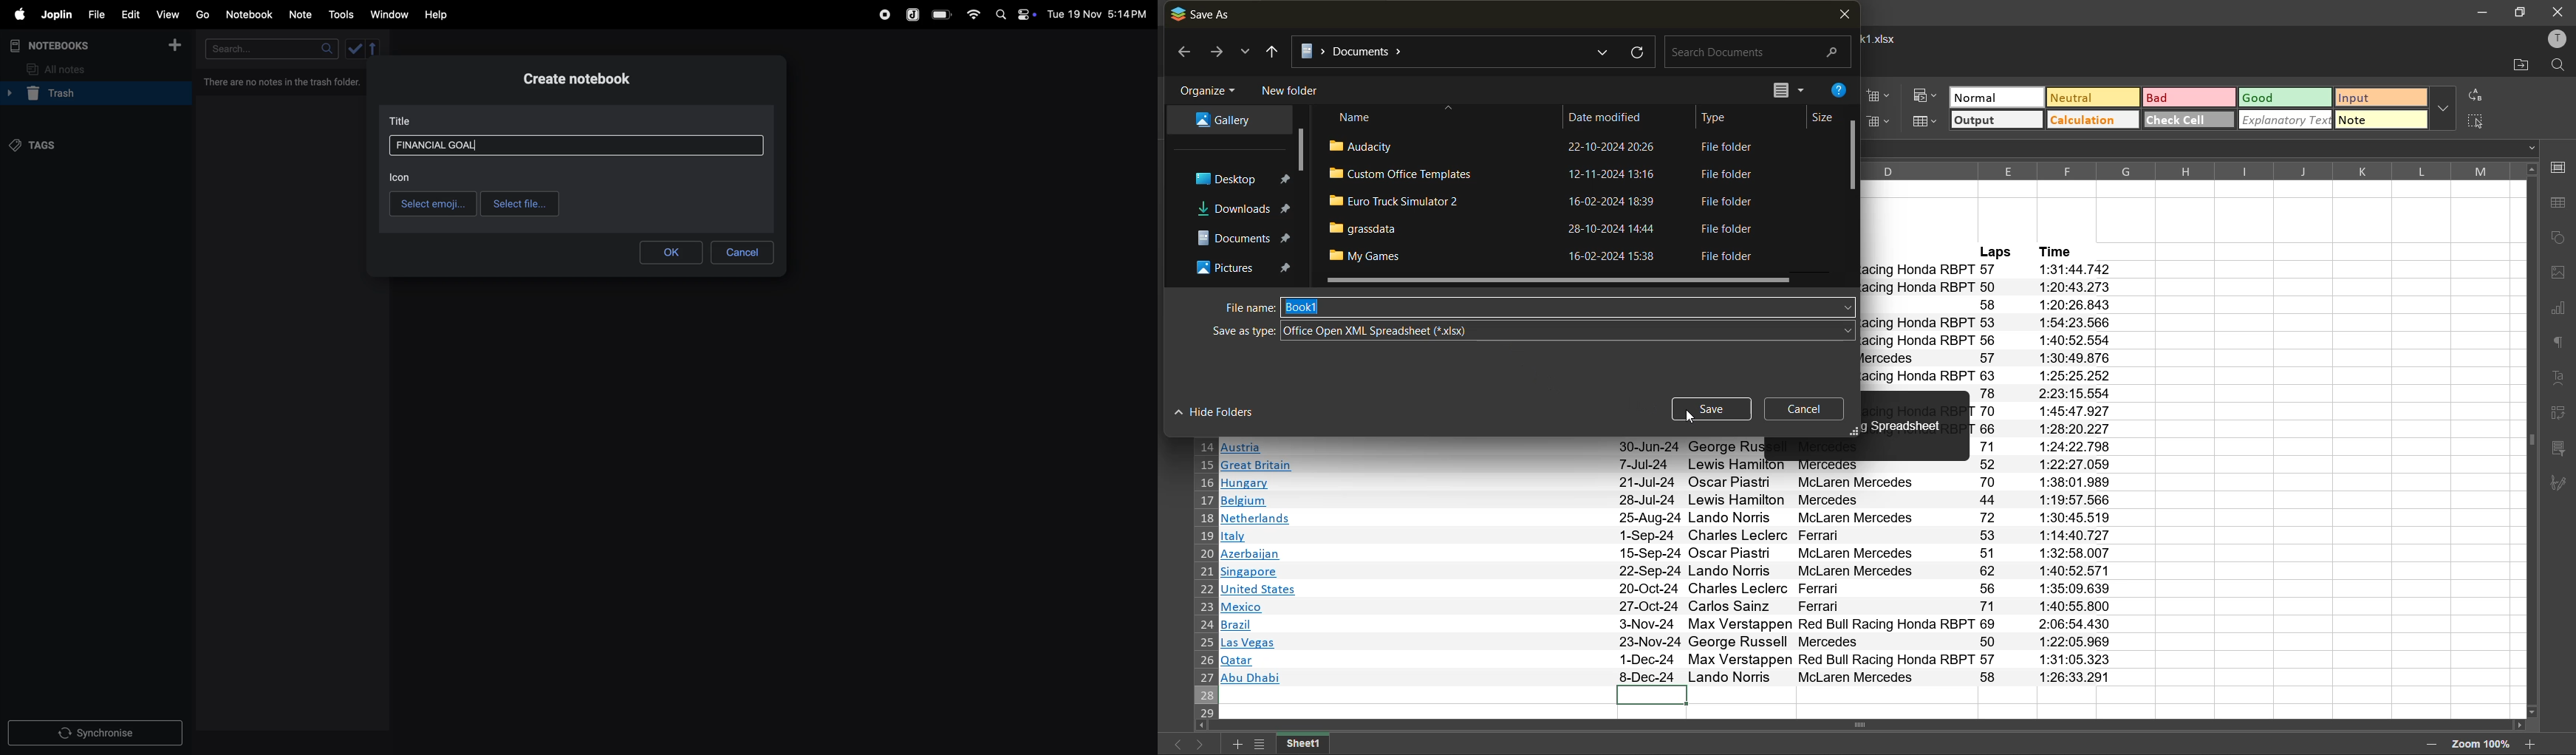 Image resolution: width=2576 pixels, height=756 pixels. I want to click on move left, so click(1202, 727).